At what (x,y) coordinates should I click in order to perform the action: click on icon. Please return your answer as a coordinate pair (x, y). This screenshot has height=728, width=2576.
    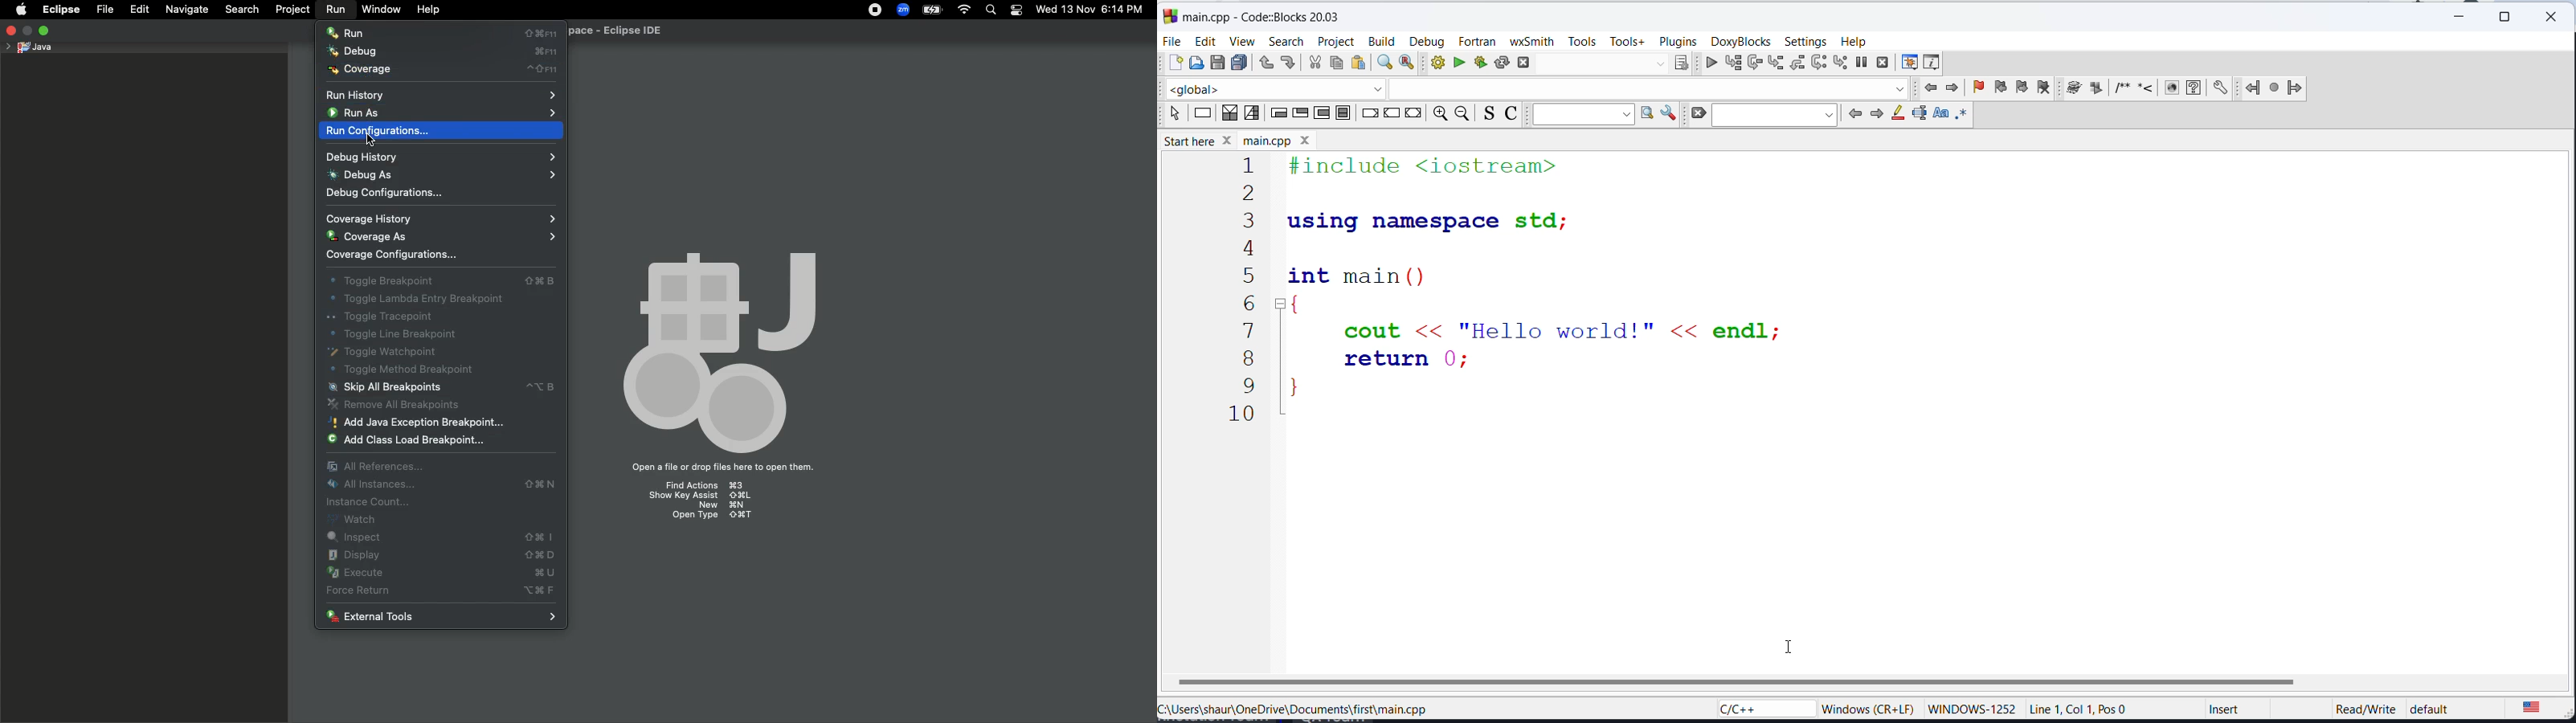
    Looking at the image, I should click on (2073, 89).